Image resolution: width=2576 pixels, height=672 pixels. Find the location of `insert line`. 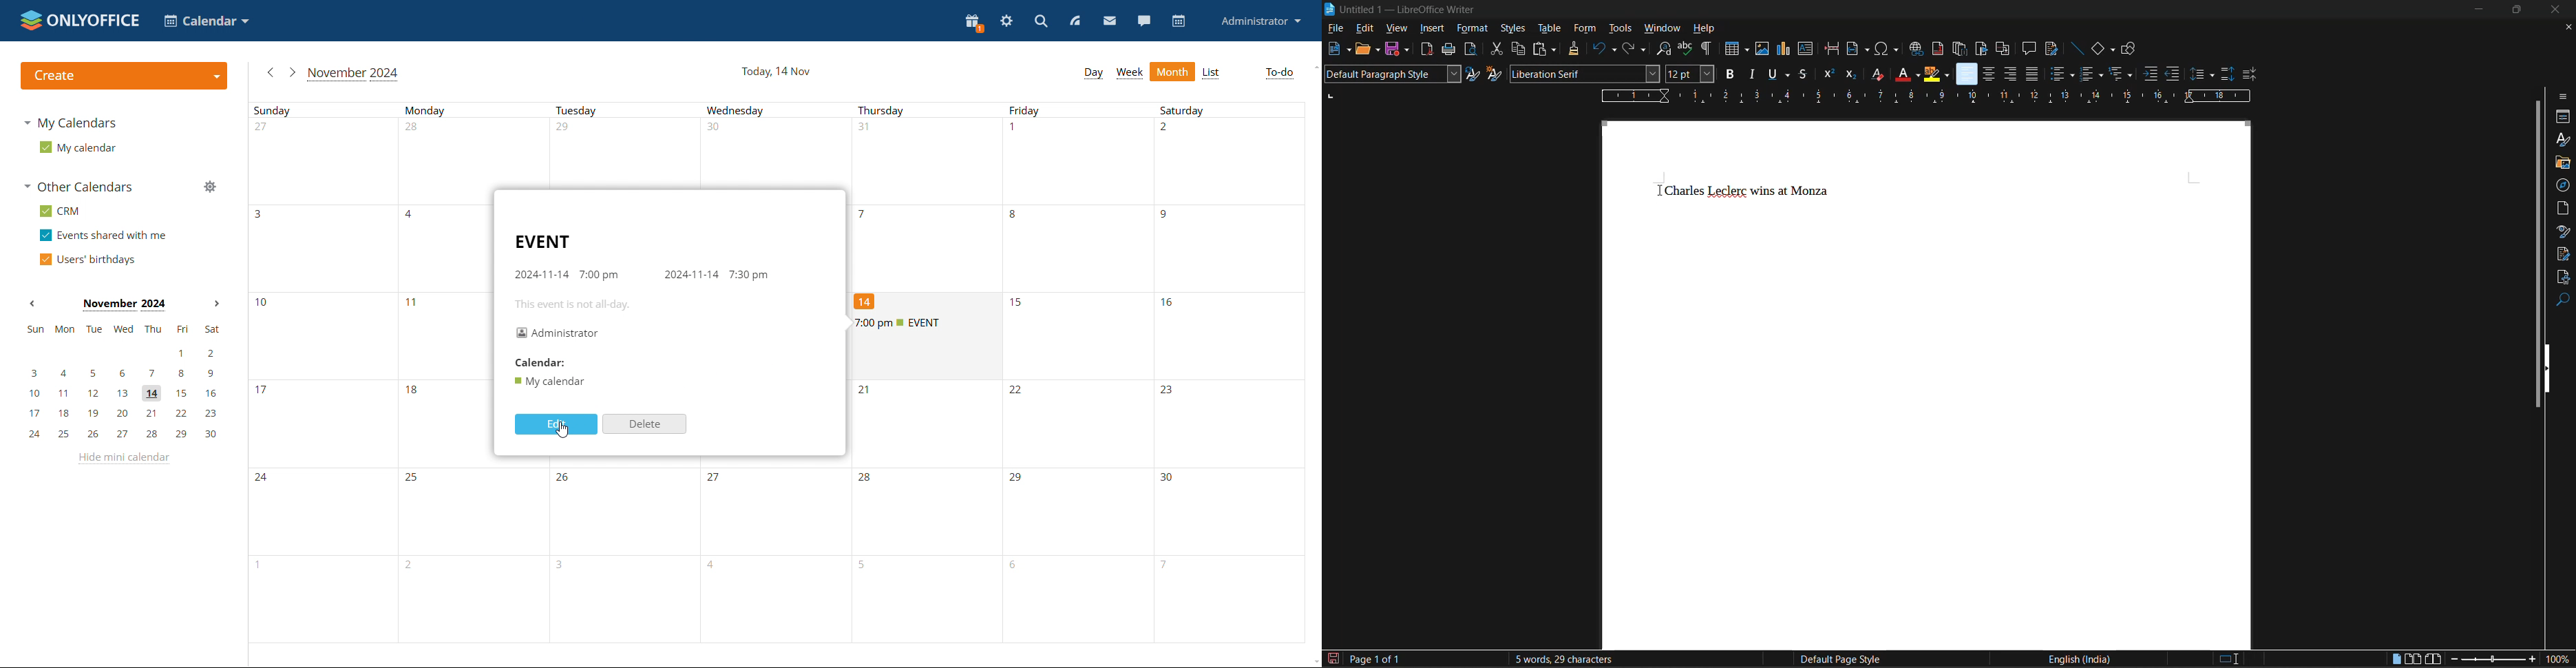

insert line is located at coordinates (2078, 48).